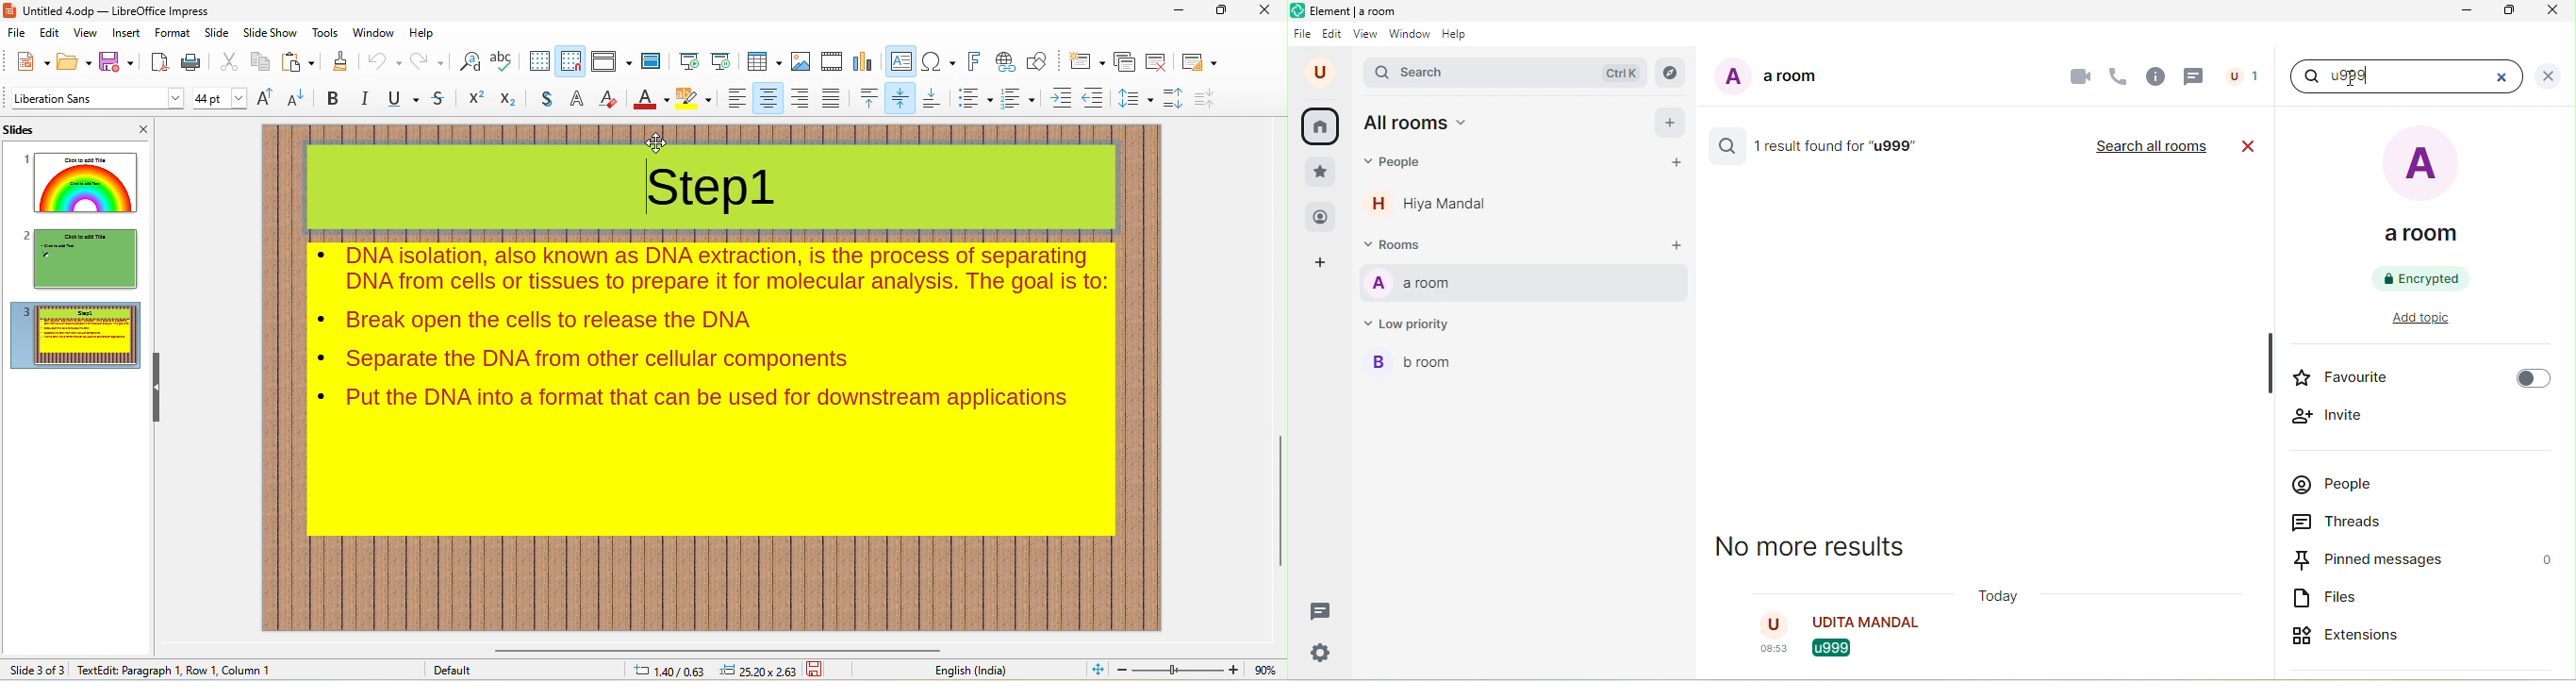  What do you see at coordinates (2195, 76) in the screenshot?
I see `threads` at bounding box center [2195, 76].